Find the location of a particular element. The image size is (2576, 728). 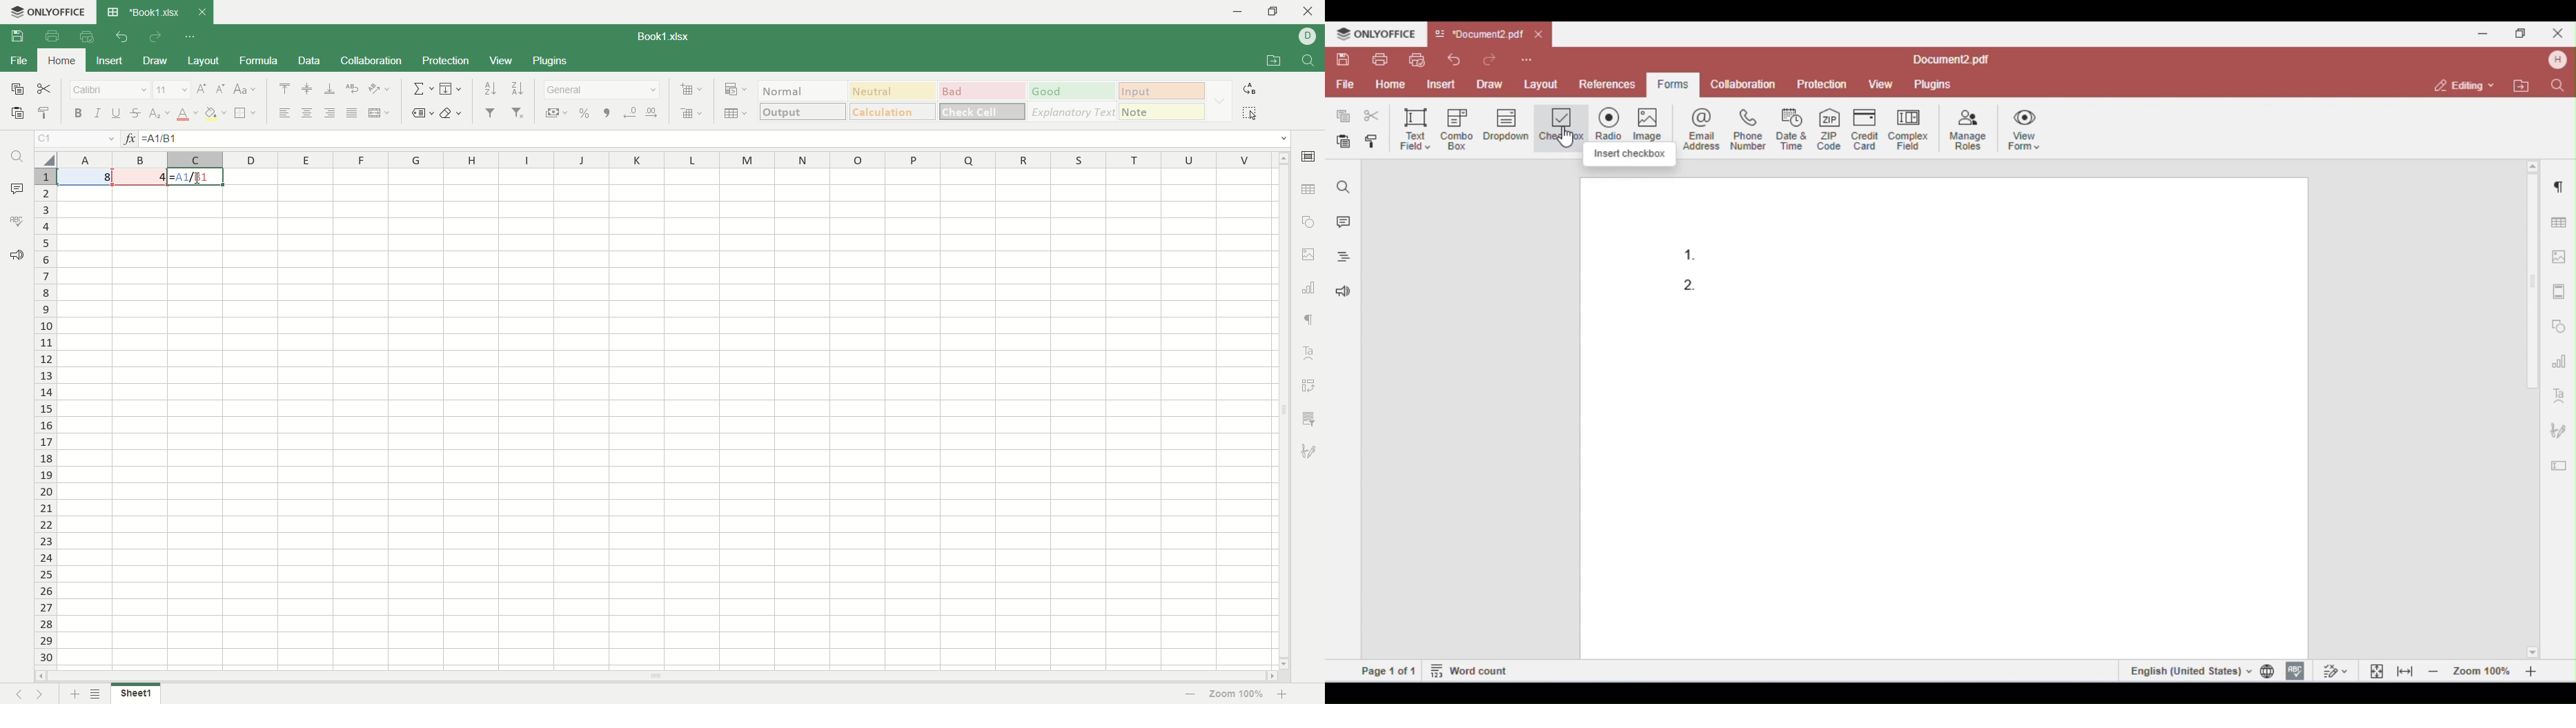

named ranges is located at coordinates (422, 113).